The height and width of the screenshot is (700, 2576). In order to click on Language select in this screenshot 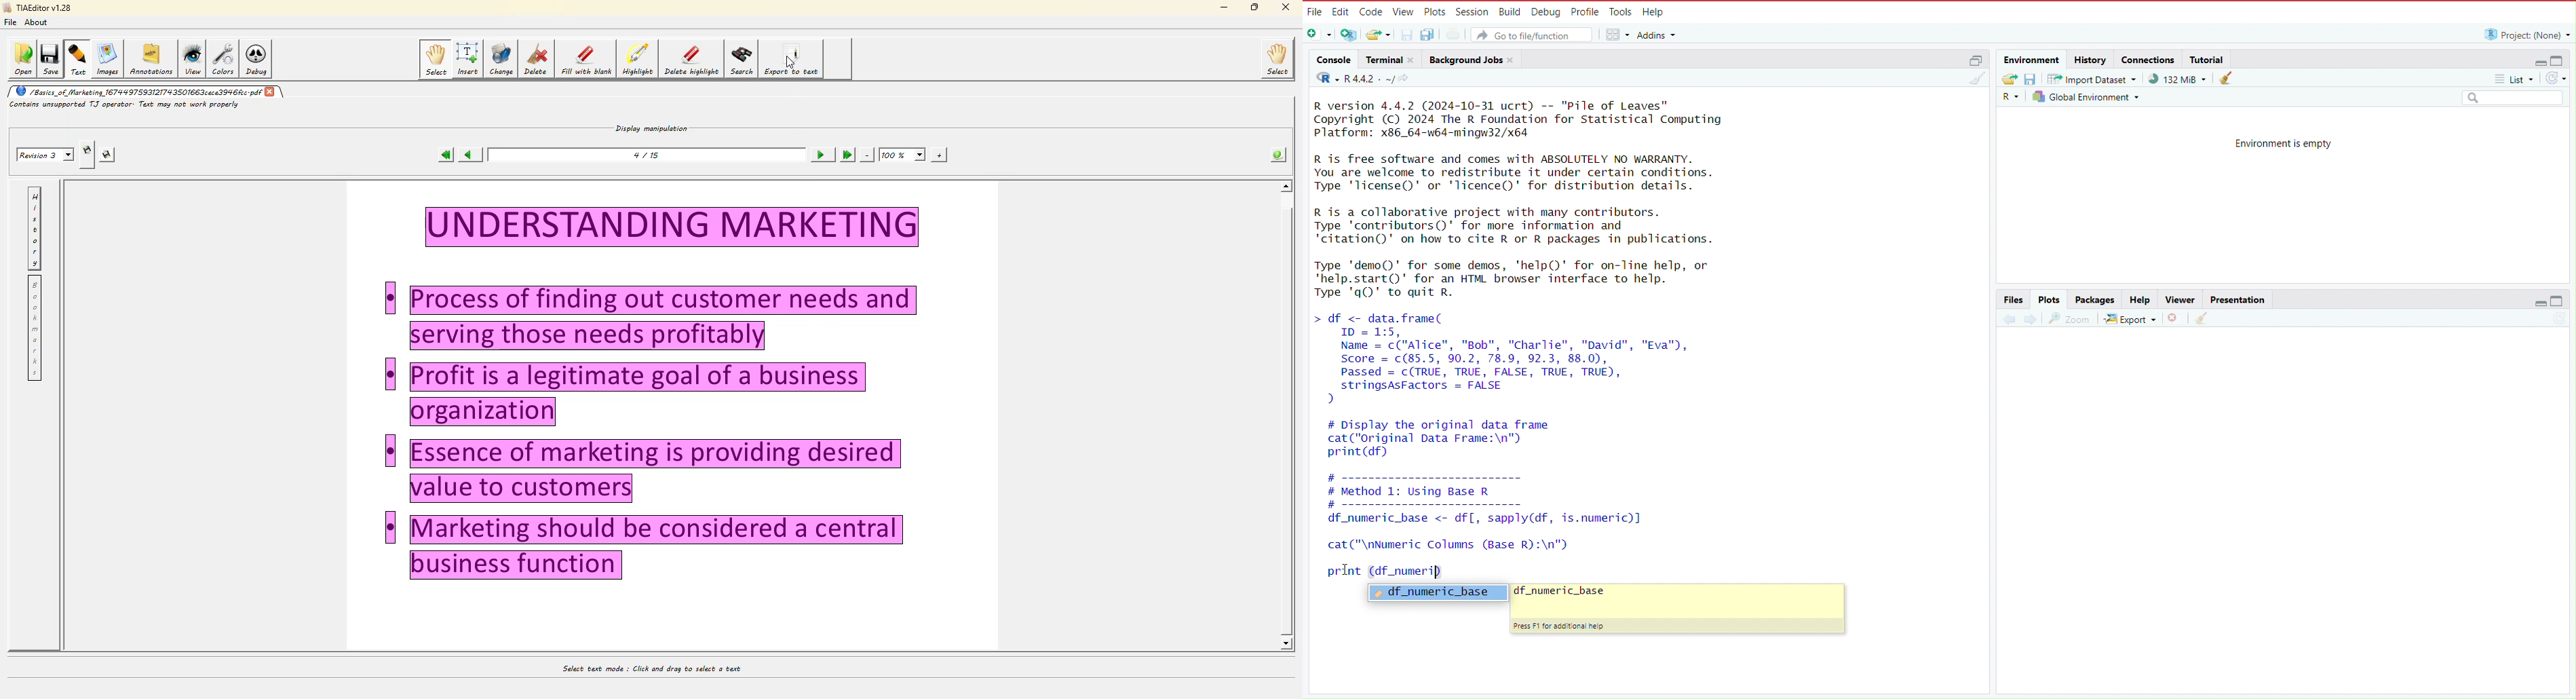, I will do `click(2010, 96)`.